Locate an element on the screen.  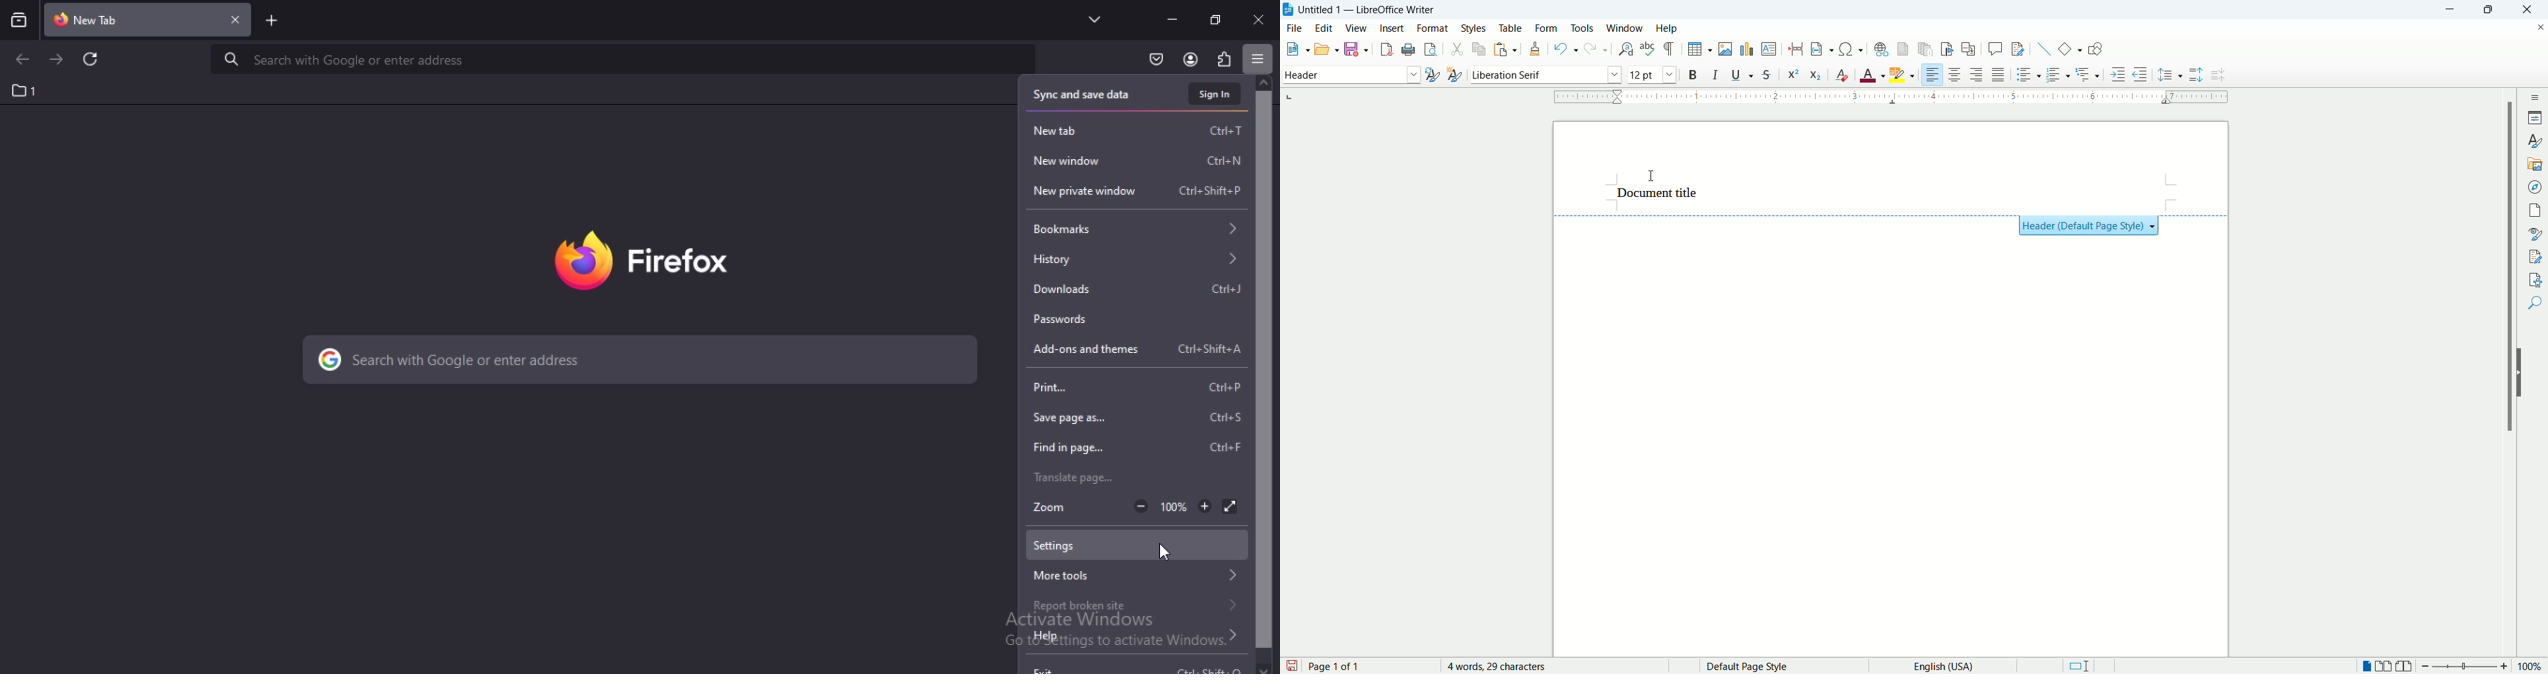
insert textbox is located at coordinates (1769, 48).